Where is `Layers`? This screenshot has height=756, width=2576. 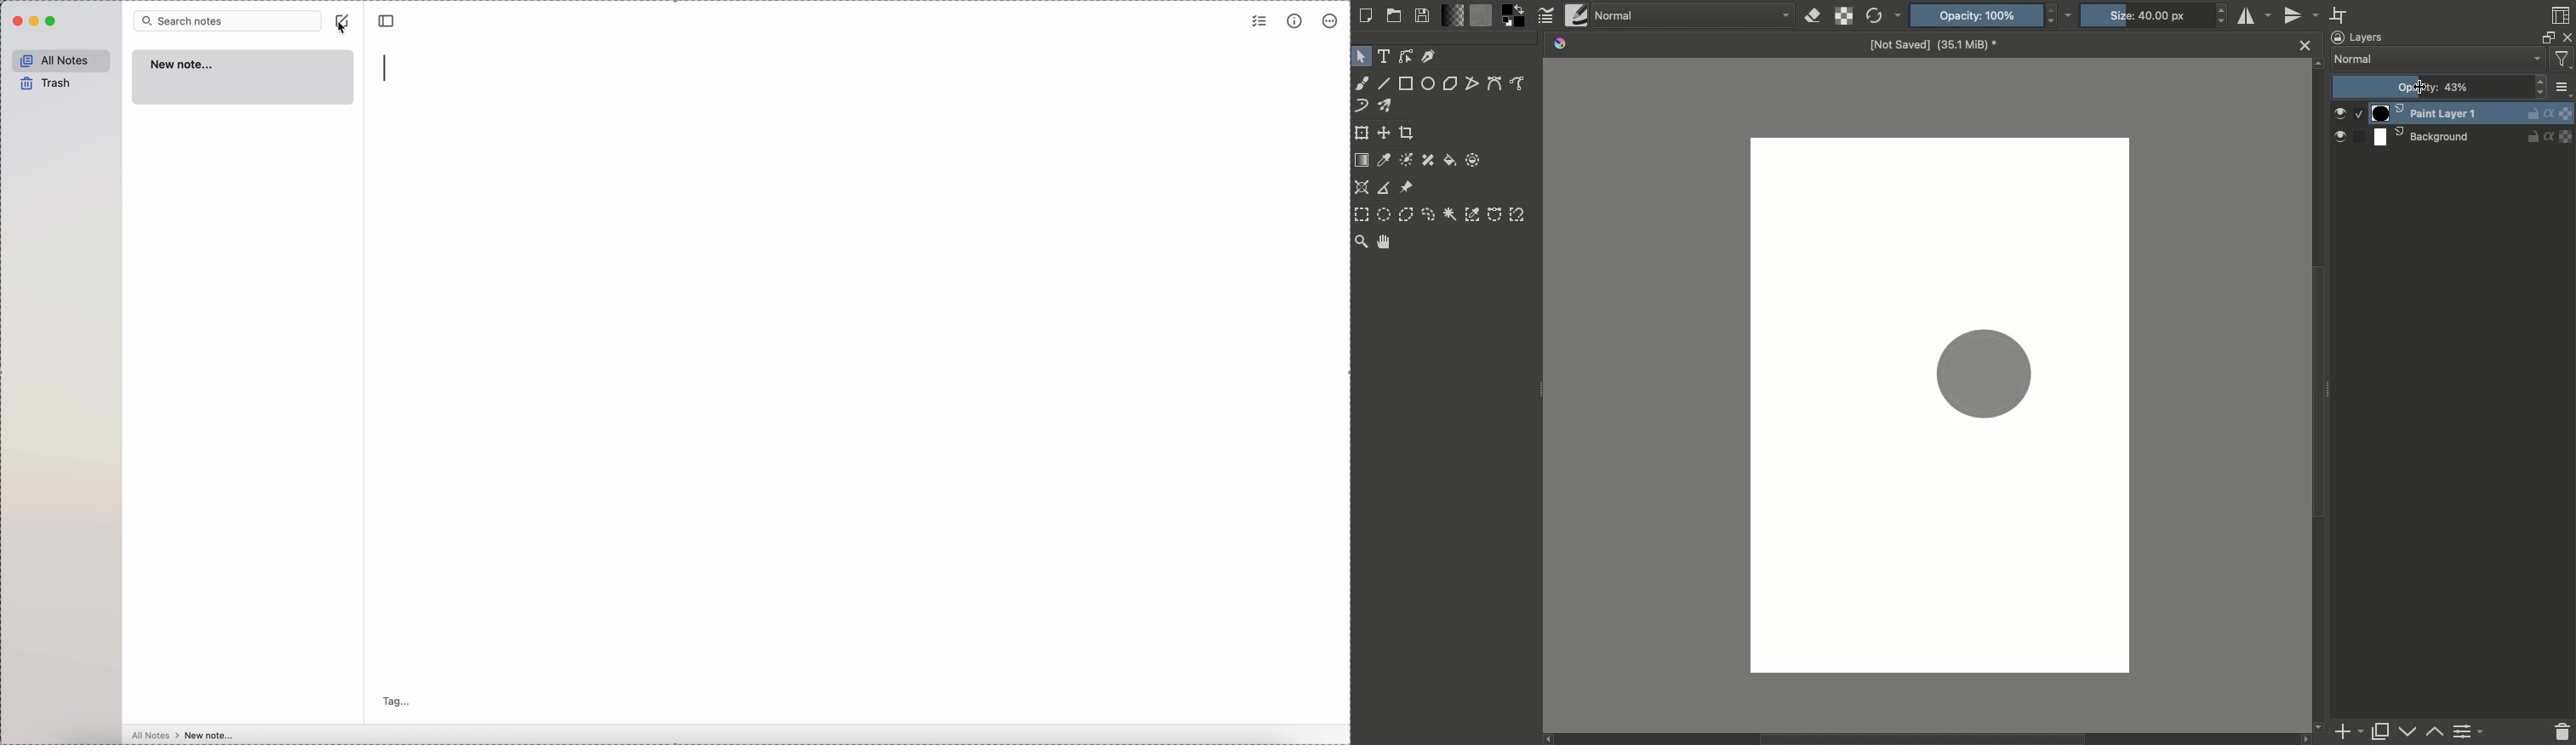 Layers is located at coordinates (2359, 37).